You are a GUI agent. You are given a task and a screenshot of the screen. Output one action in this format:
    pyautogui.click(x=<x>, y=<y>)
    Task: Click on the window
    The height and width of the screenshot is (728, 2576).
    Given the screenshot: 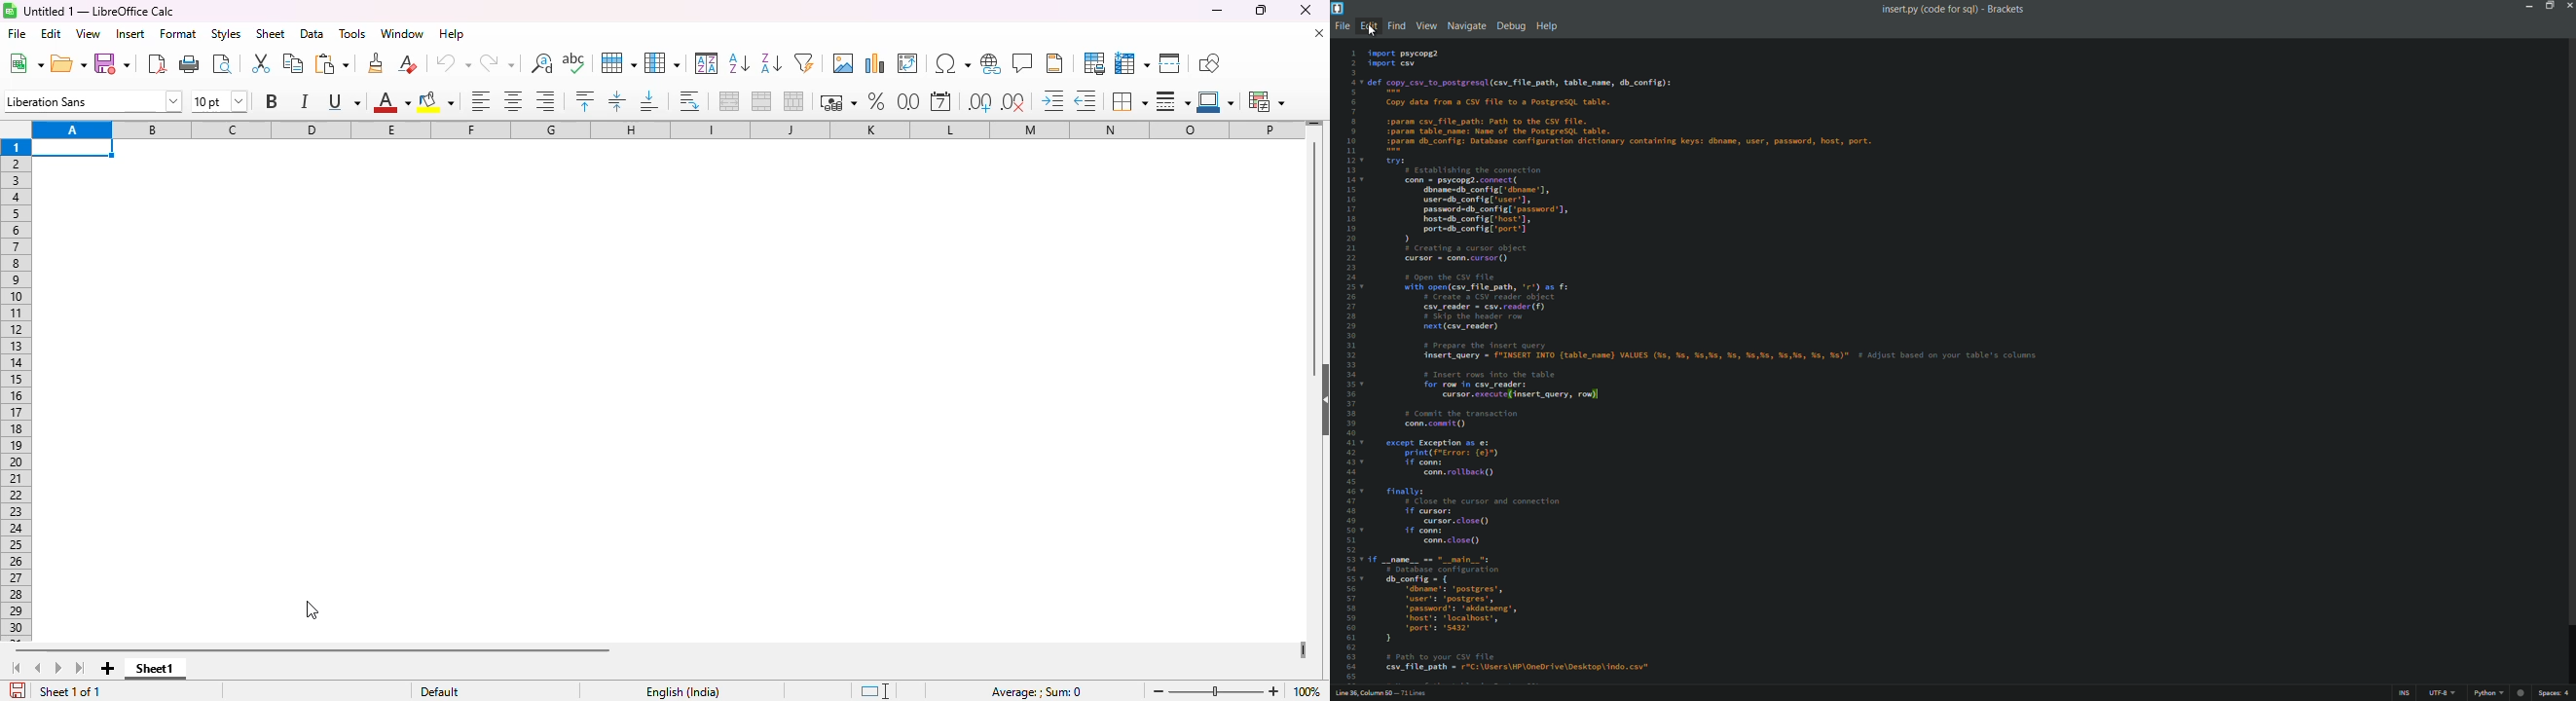 What is the action you would take?
    pyautogui.click(x=403, y=33)
    